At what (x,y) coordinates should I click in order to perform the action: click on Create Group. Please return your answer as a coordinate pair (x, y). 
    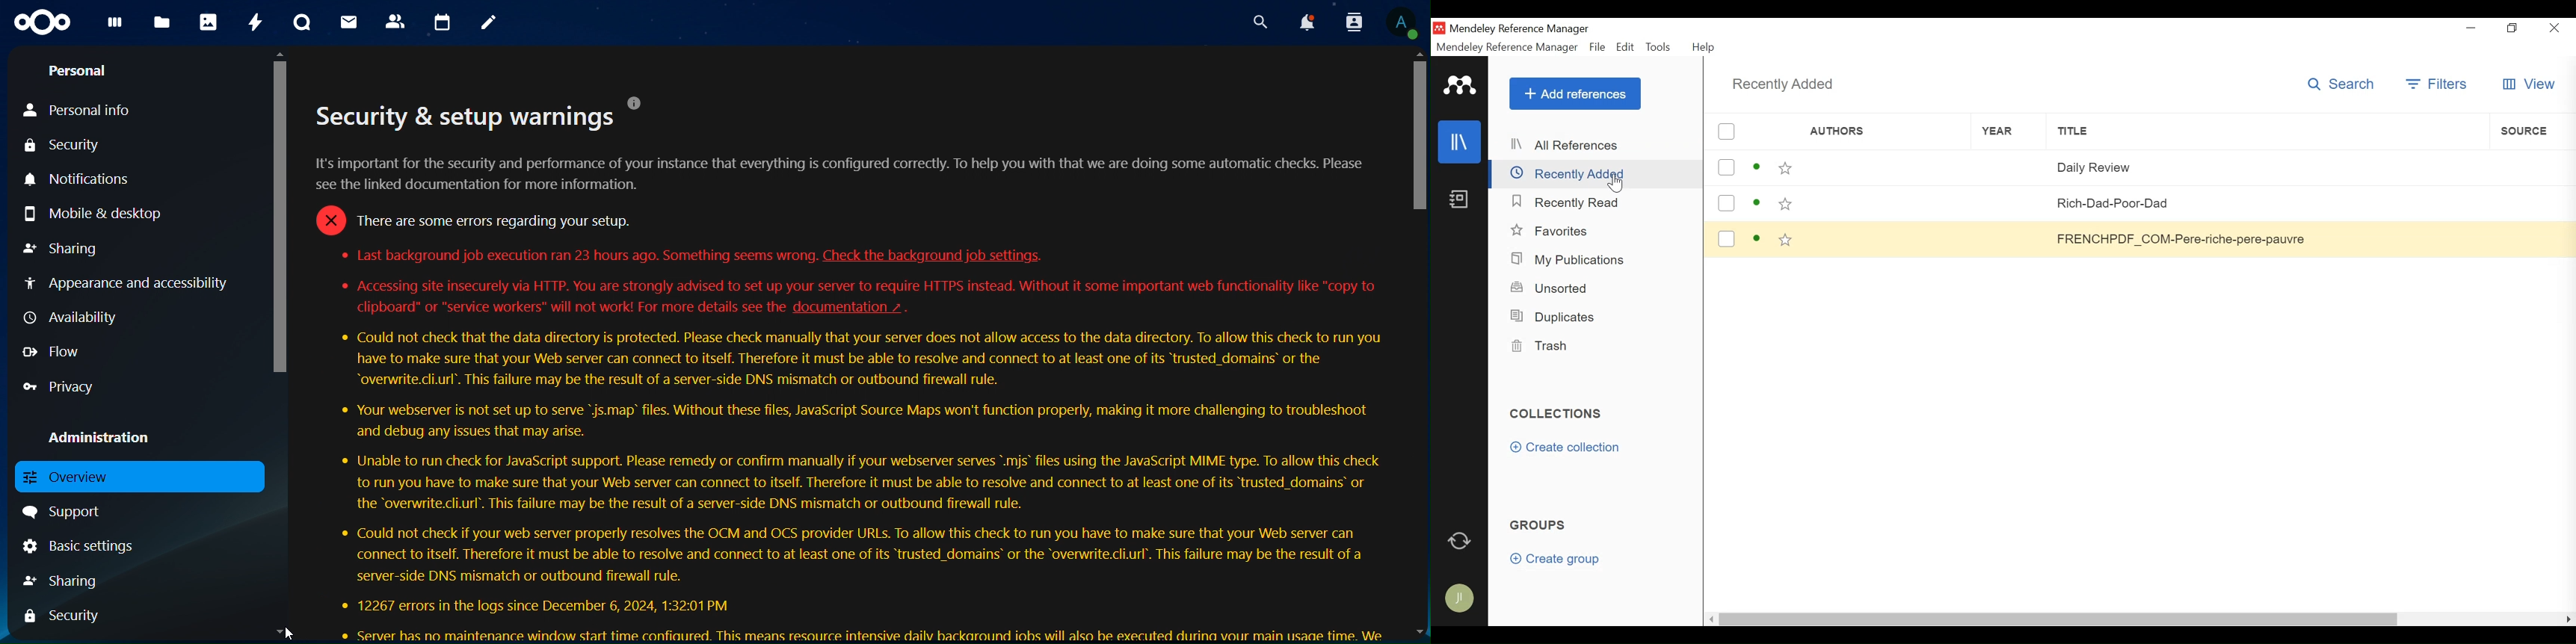
    Looking at the image, I should click on (1555, 560).